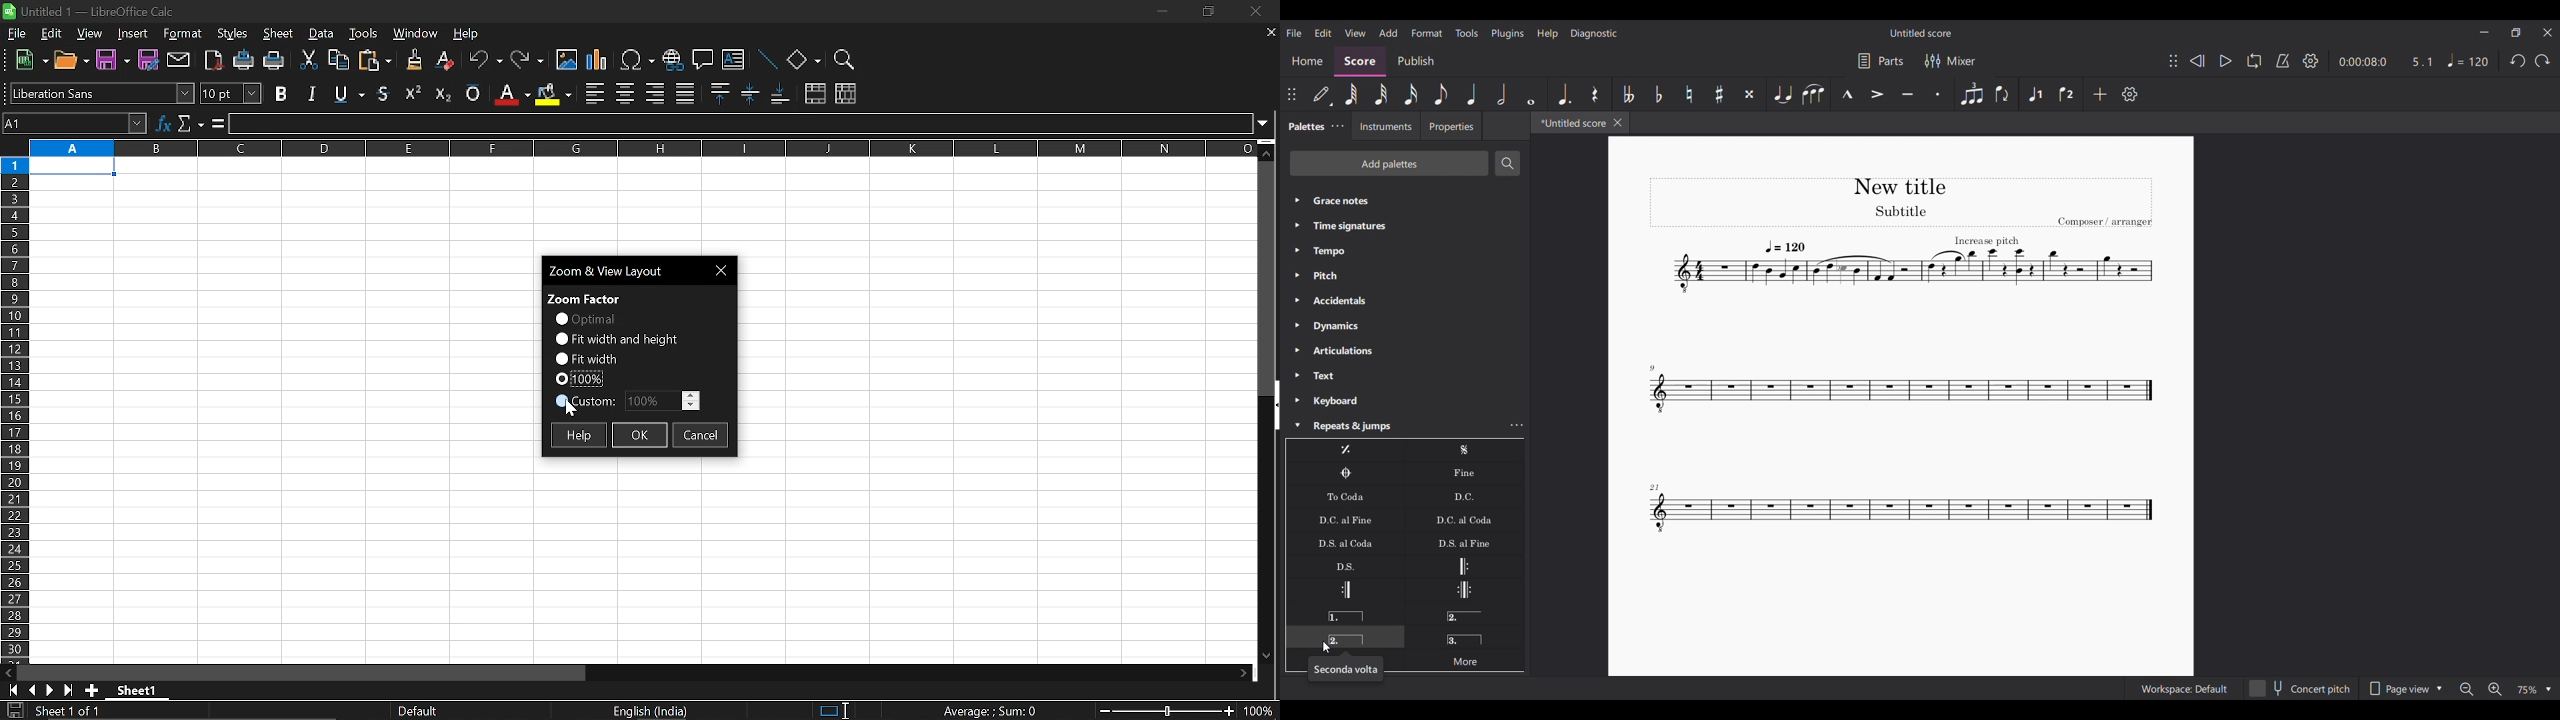  I want to click on cancel, so click(701, 437).